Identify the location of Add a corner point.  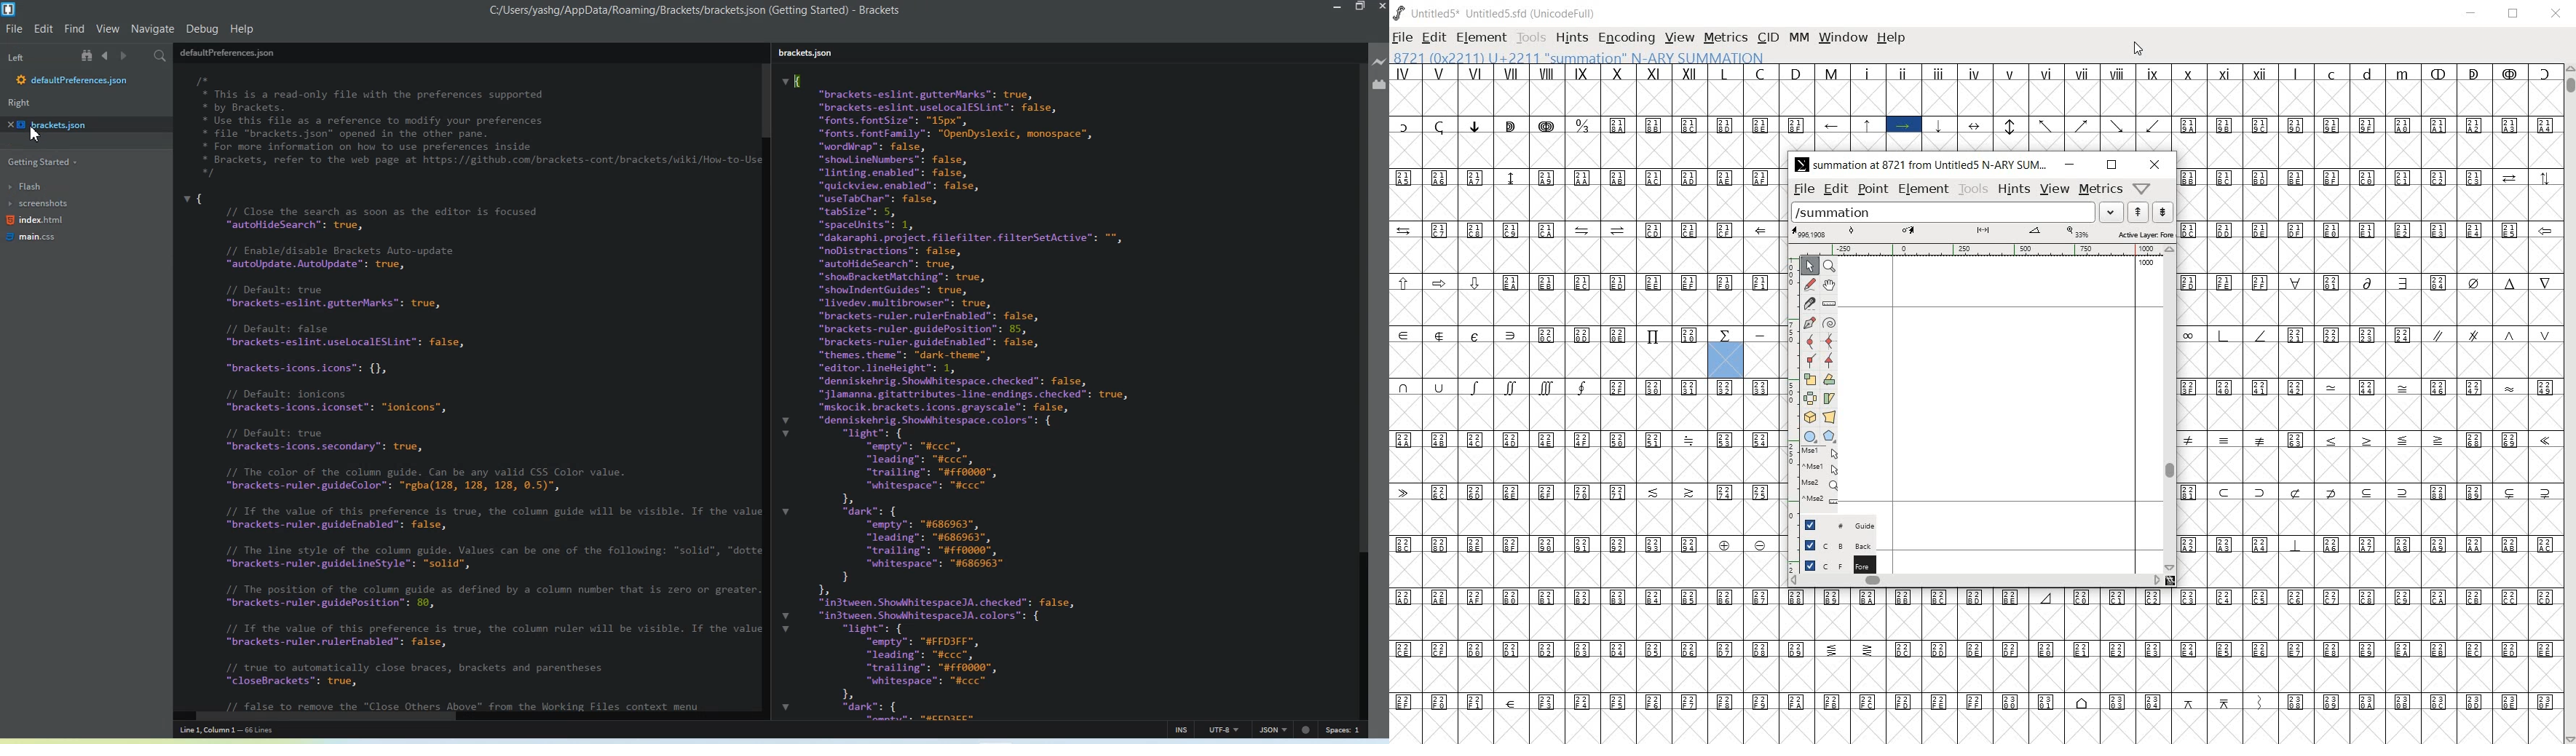
(1830, 360).